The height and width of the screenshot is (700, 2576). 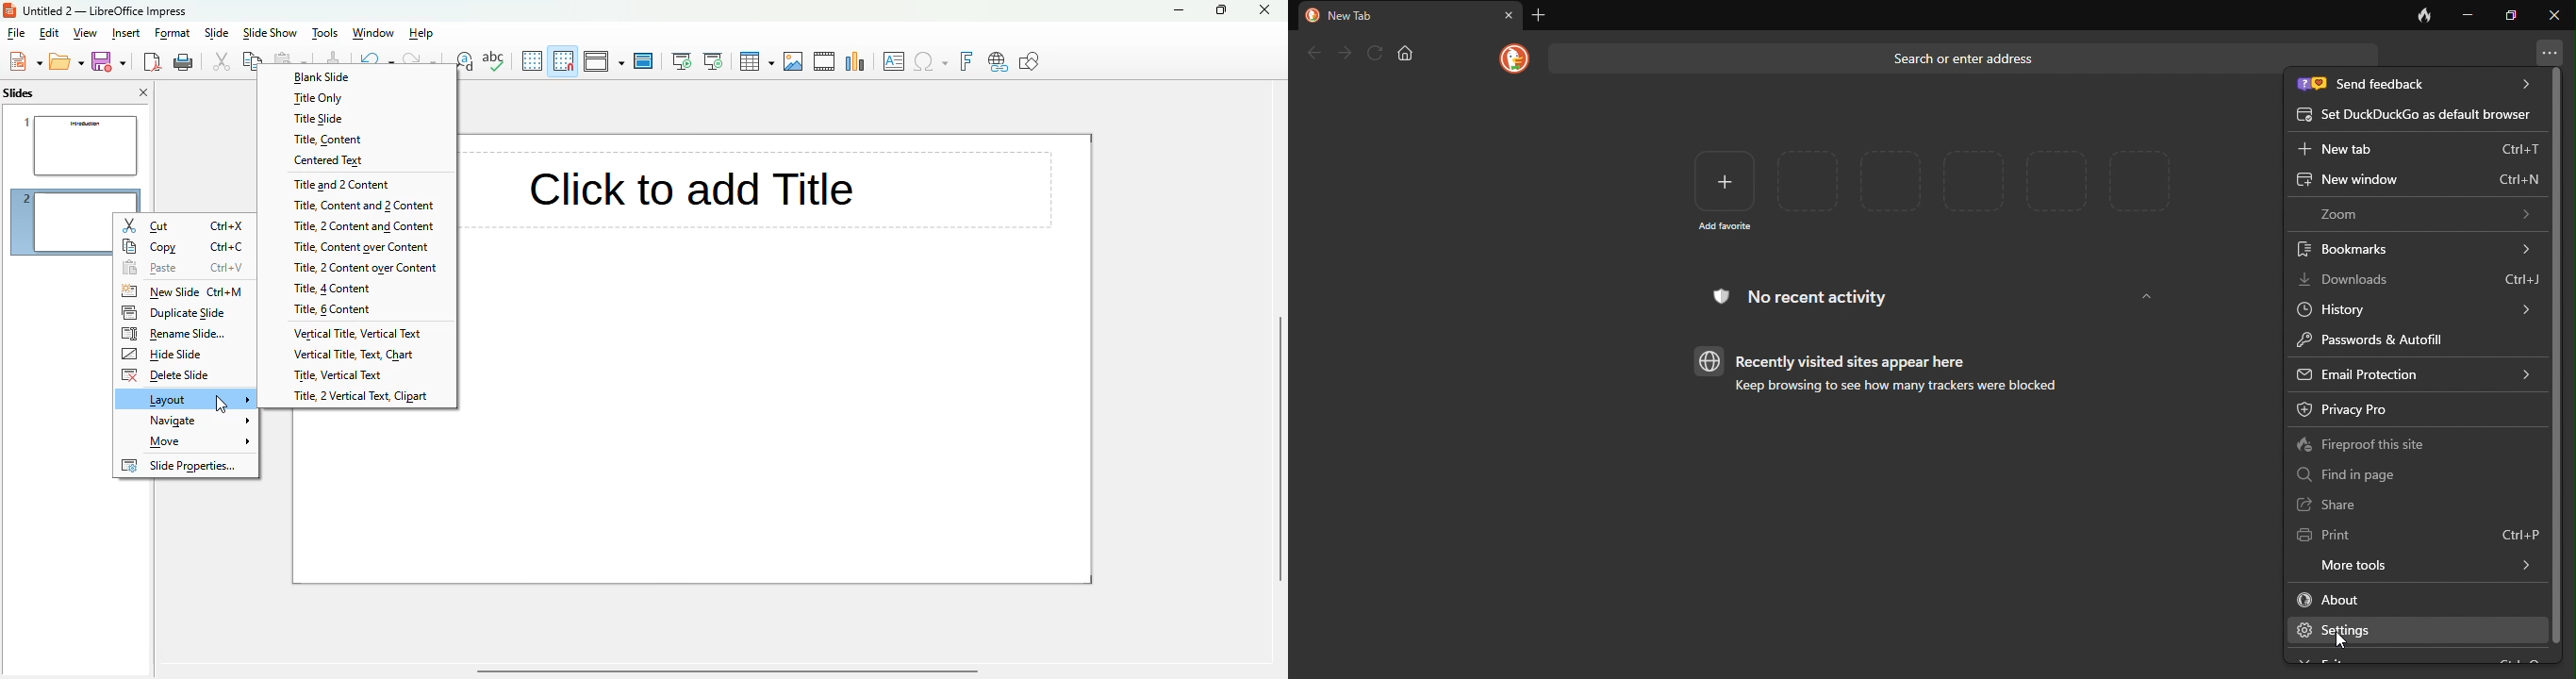 What do you see at coordinates (1343, 50) in the screenshot?
I see `forward` at bounding box center [1343, 50].